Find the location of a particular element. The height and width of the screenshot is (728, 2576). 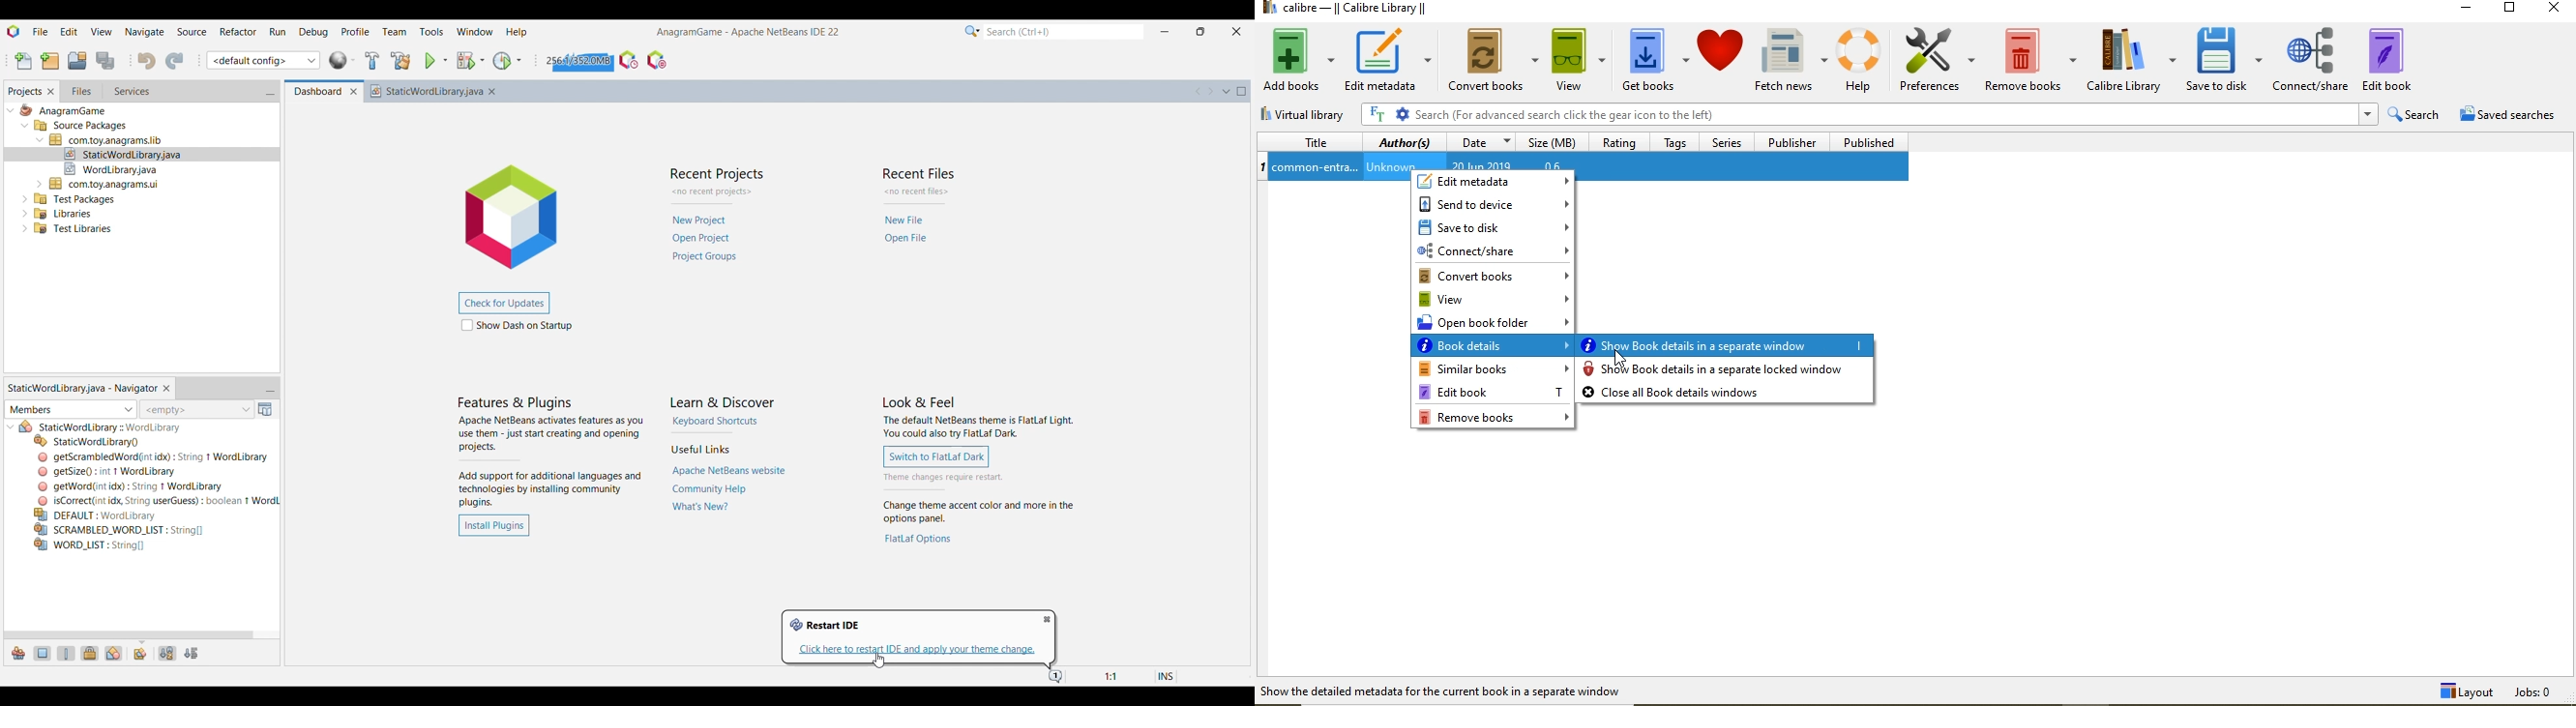

Layout is located at coordinates (2464, 692).